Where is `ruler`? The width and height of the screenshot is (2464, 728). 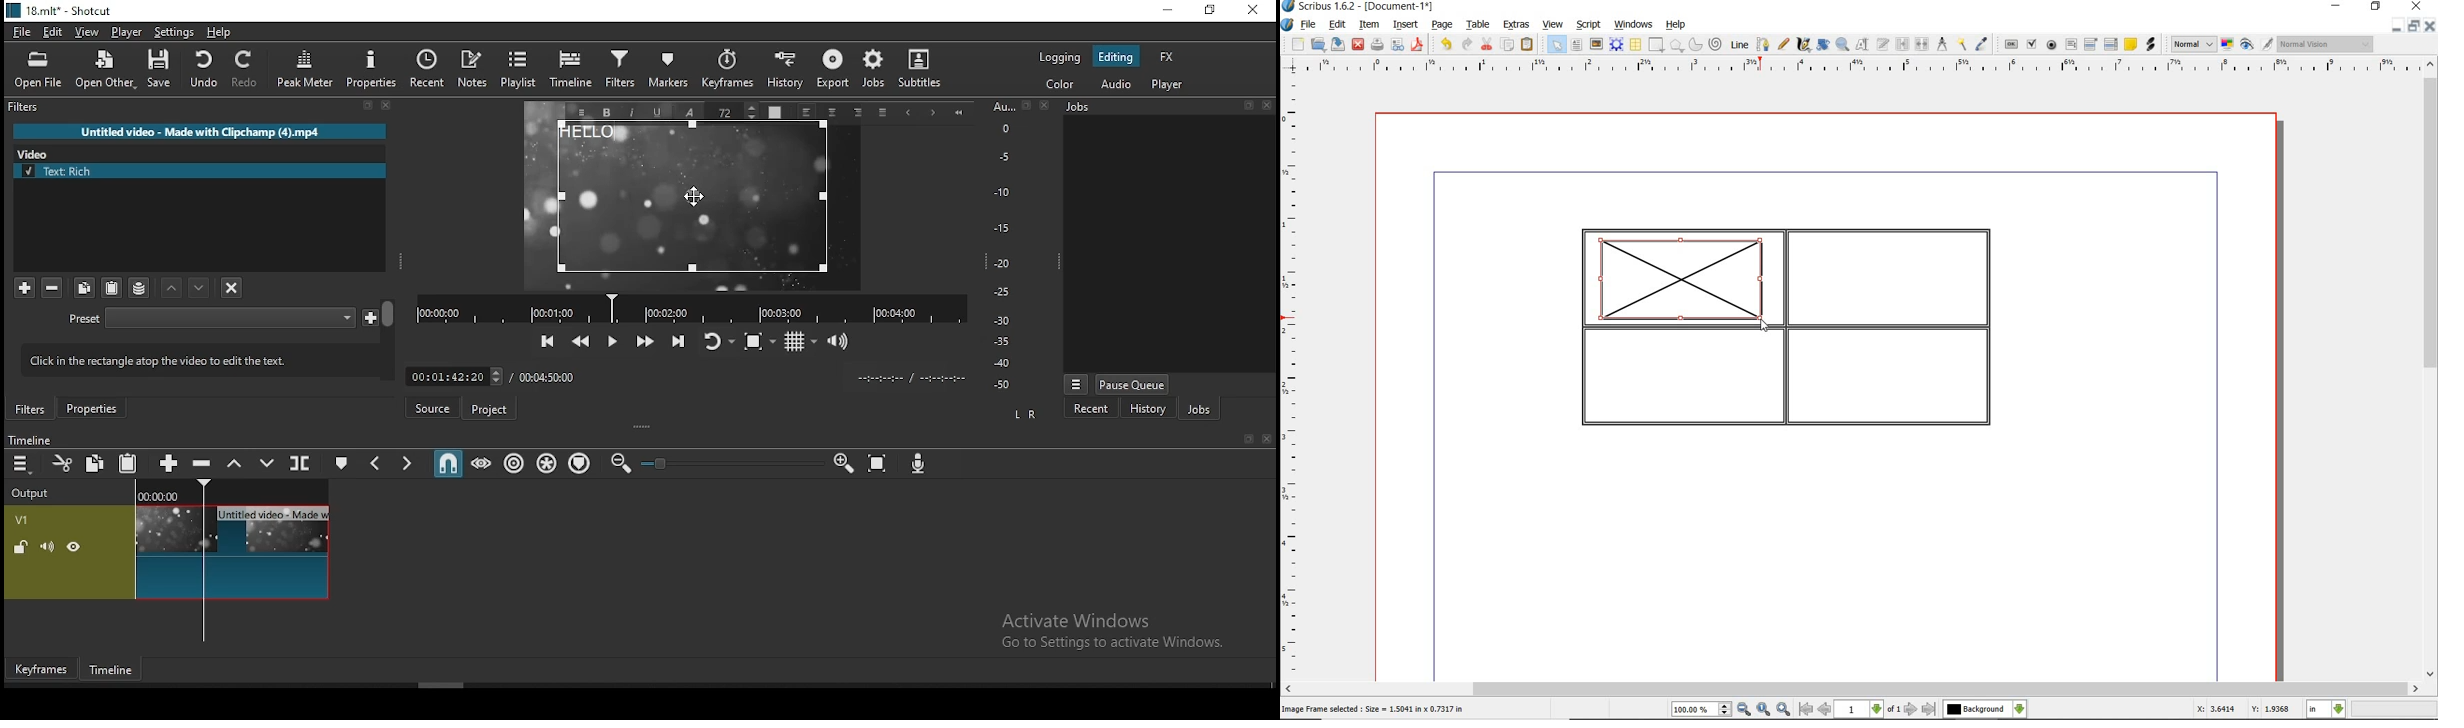 ruler is located at coordinates (1293, 377).